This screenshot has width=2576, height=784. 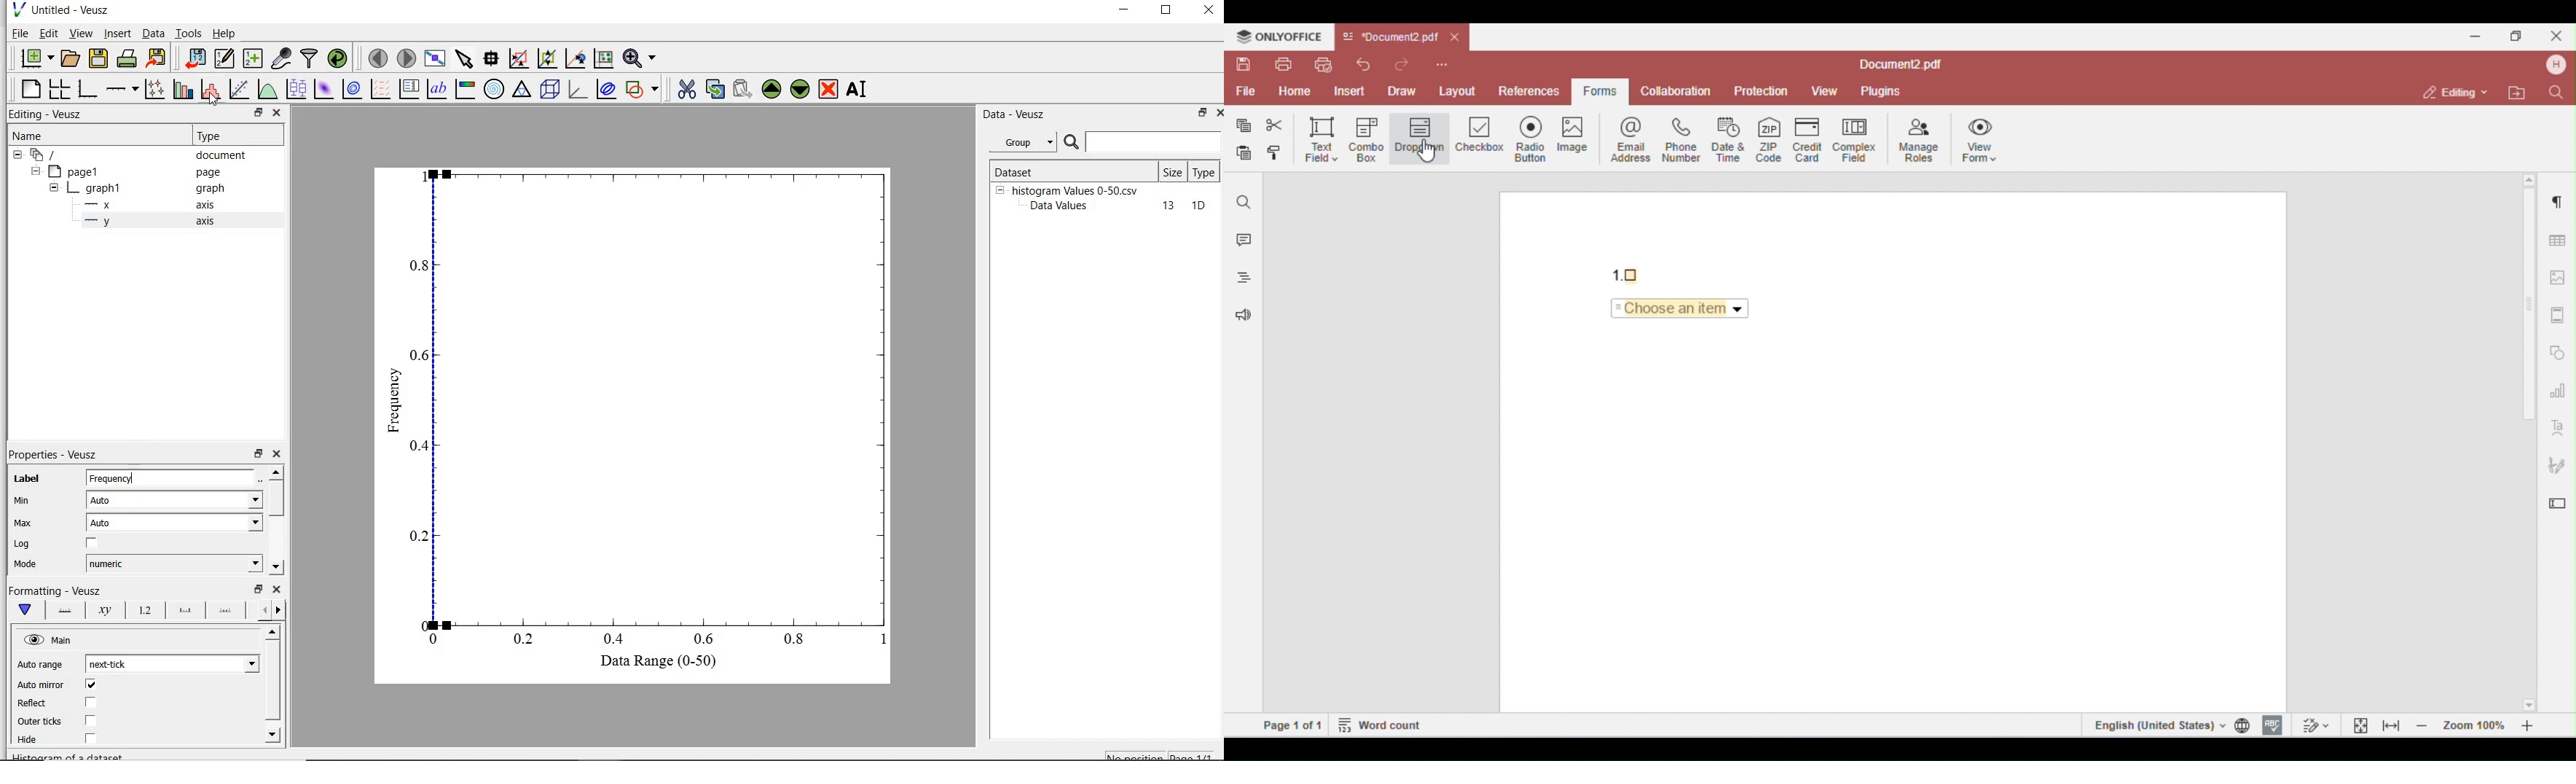 I want to click on name, so click(x=26, y=136).